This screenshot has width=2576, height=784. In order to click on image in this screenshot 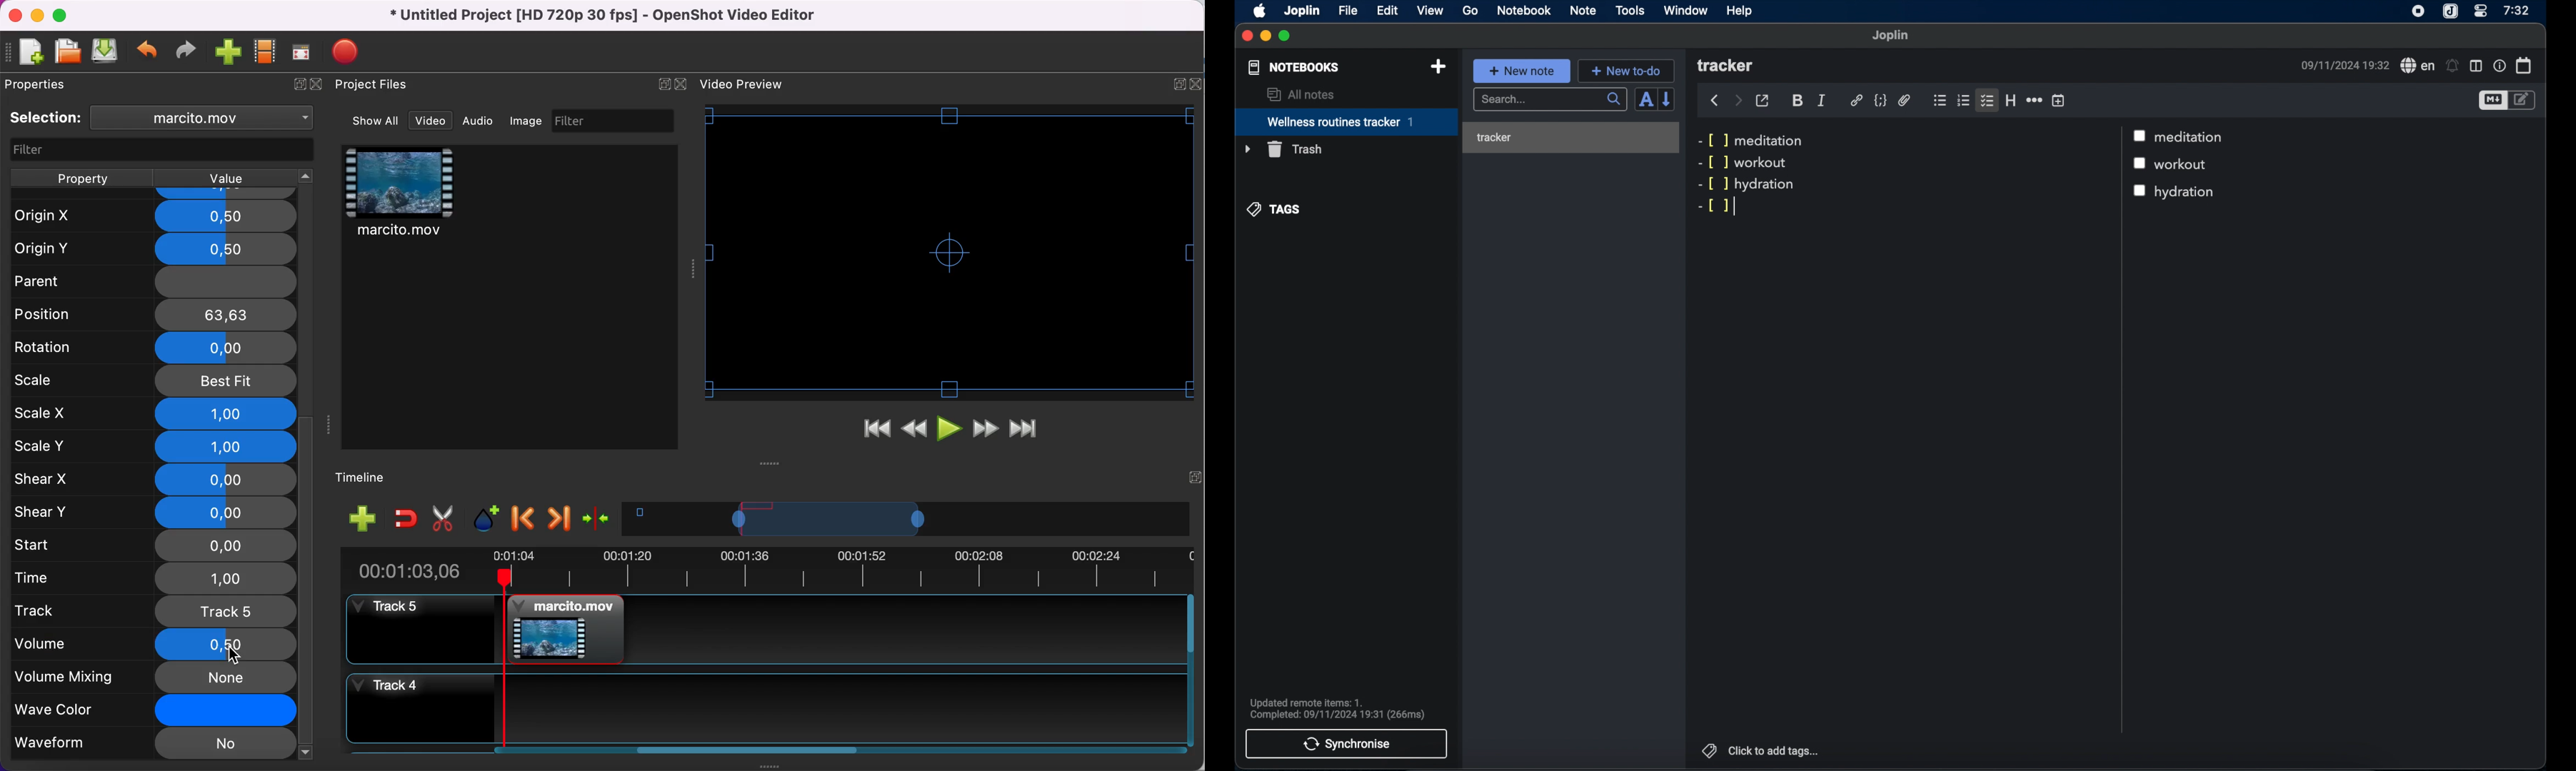, I will do `click(527, 121)`.